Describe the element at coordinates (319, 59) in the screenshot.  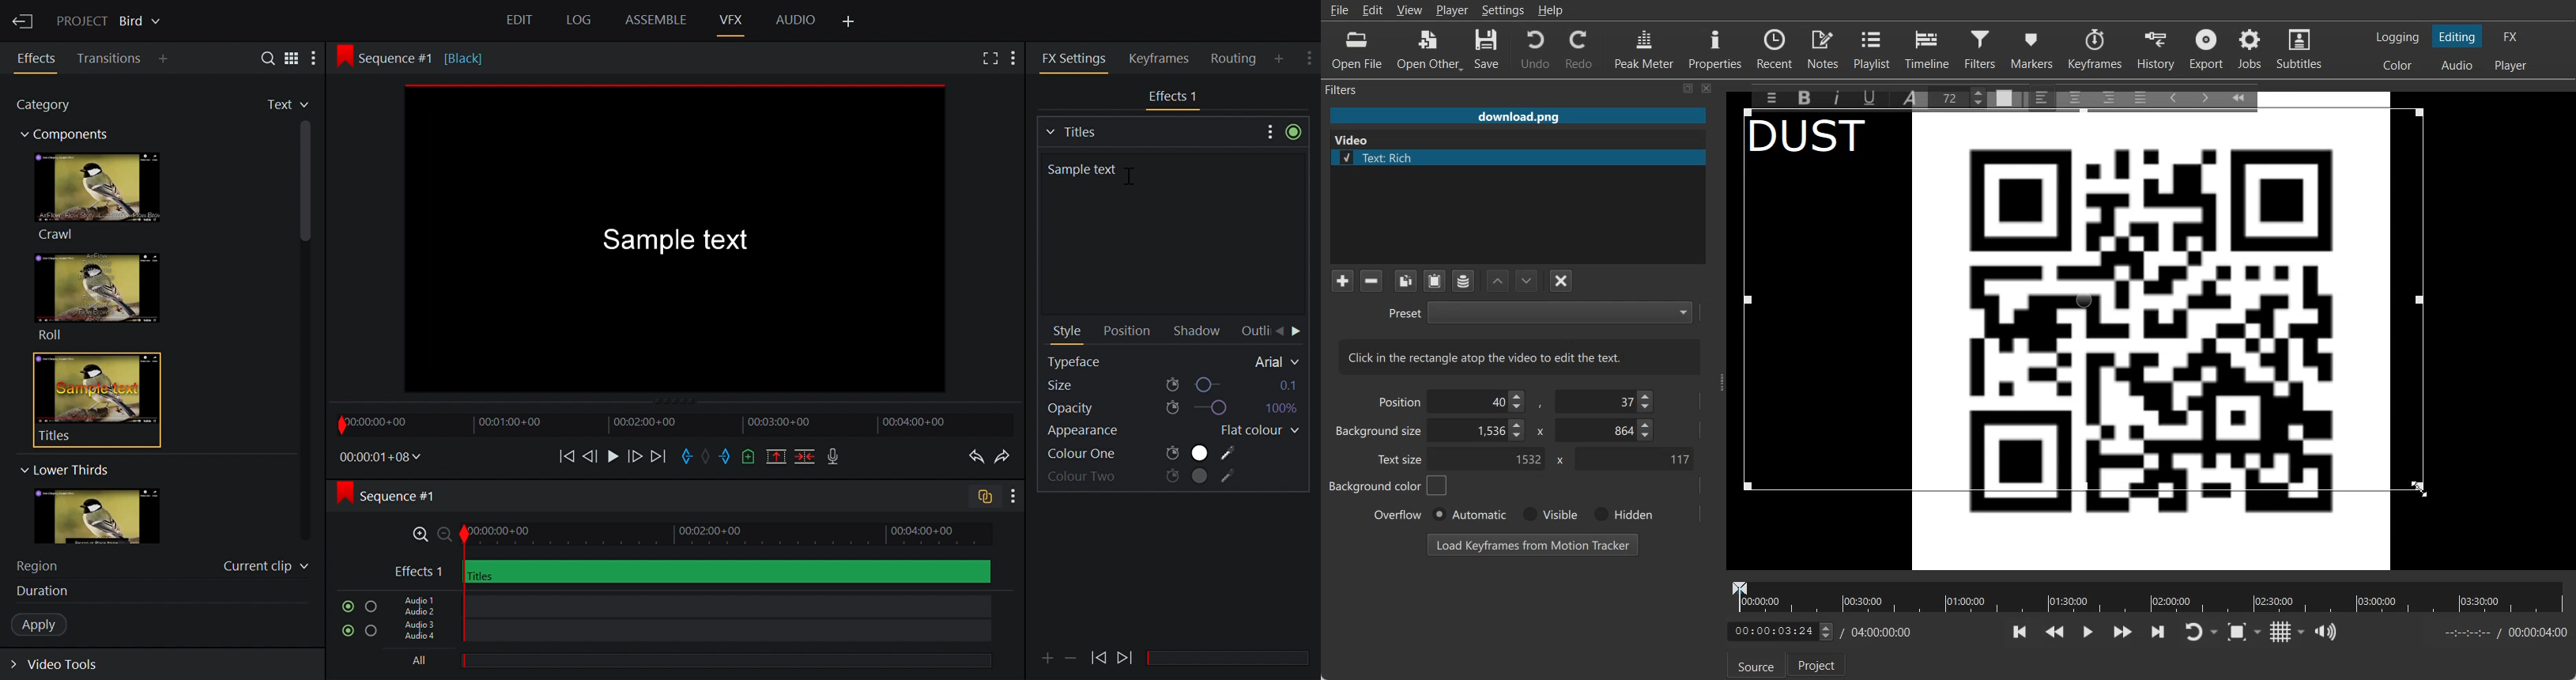
I see `More` at that location.